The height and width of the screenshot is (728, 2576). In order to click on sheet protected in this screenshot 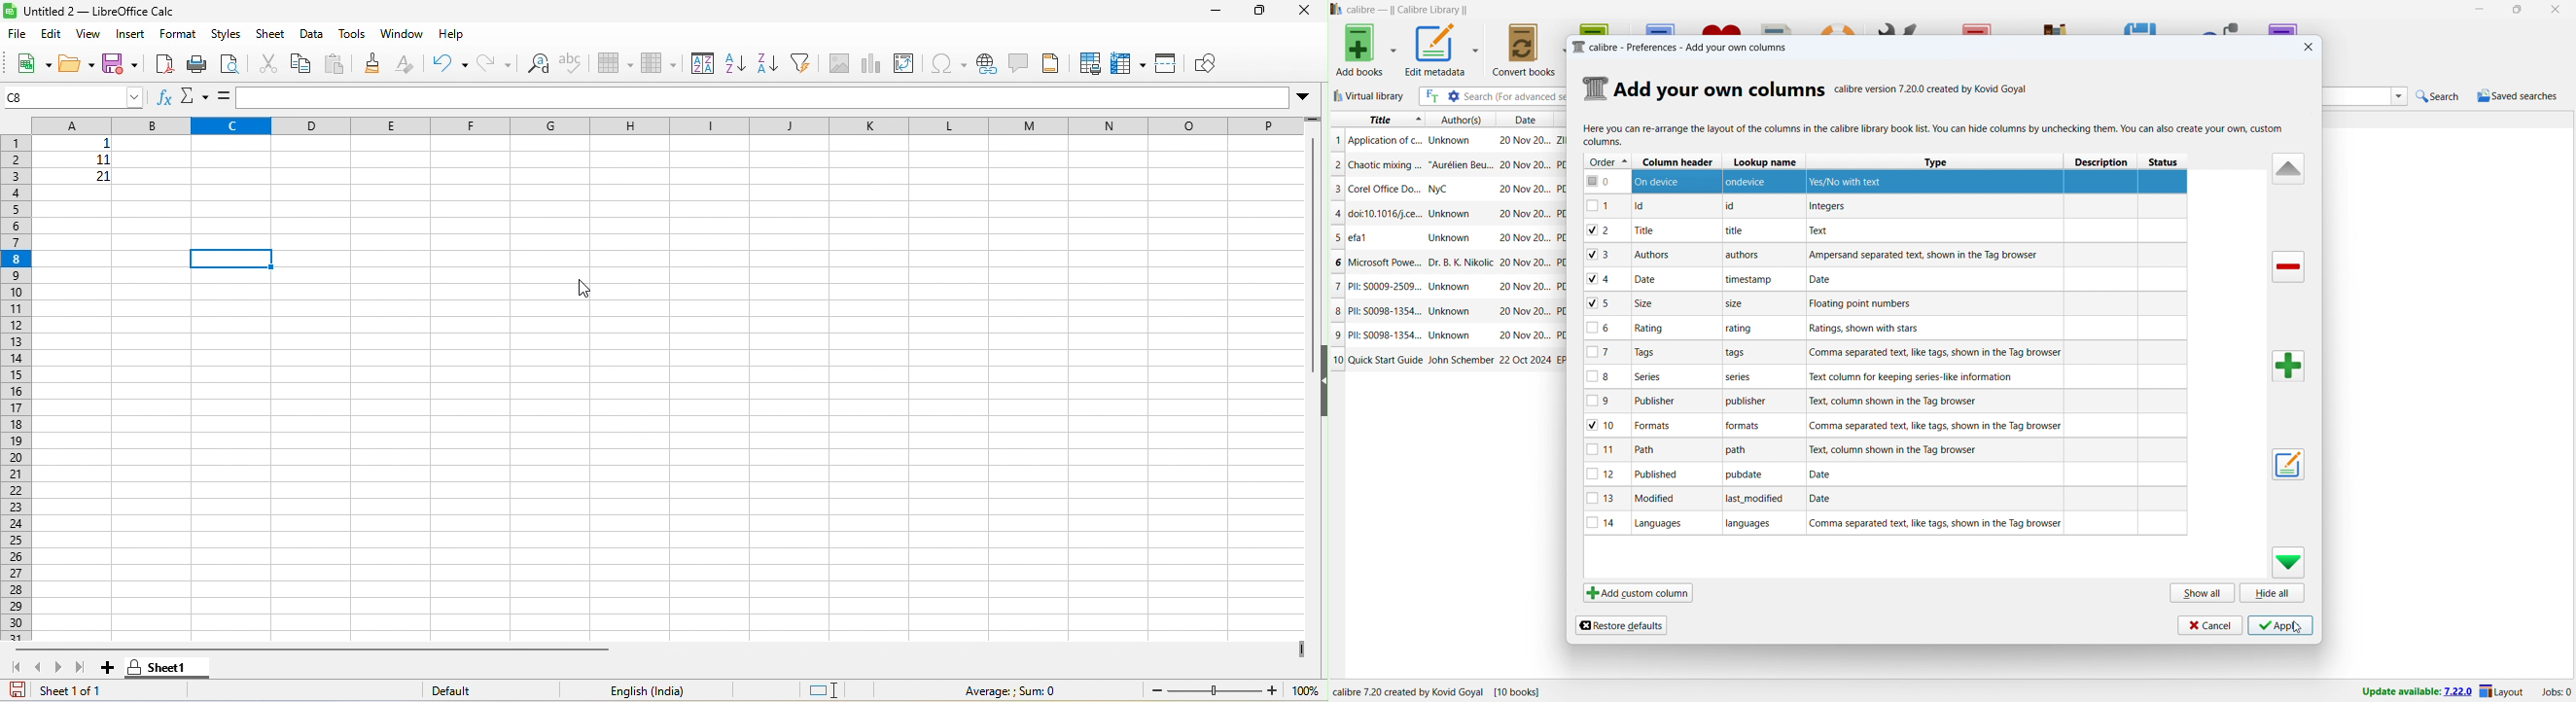, I will do `click(133, 667)`.